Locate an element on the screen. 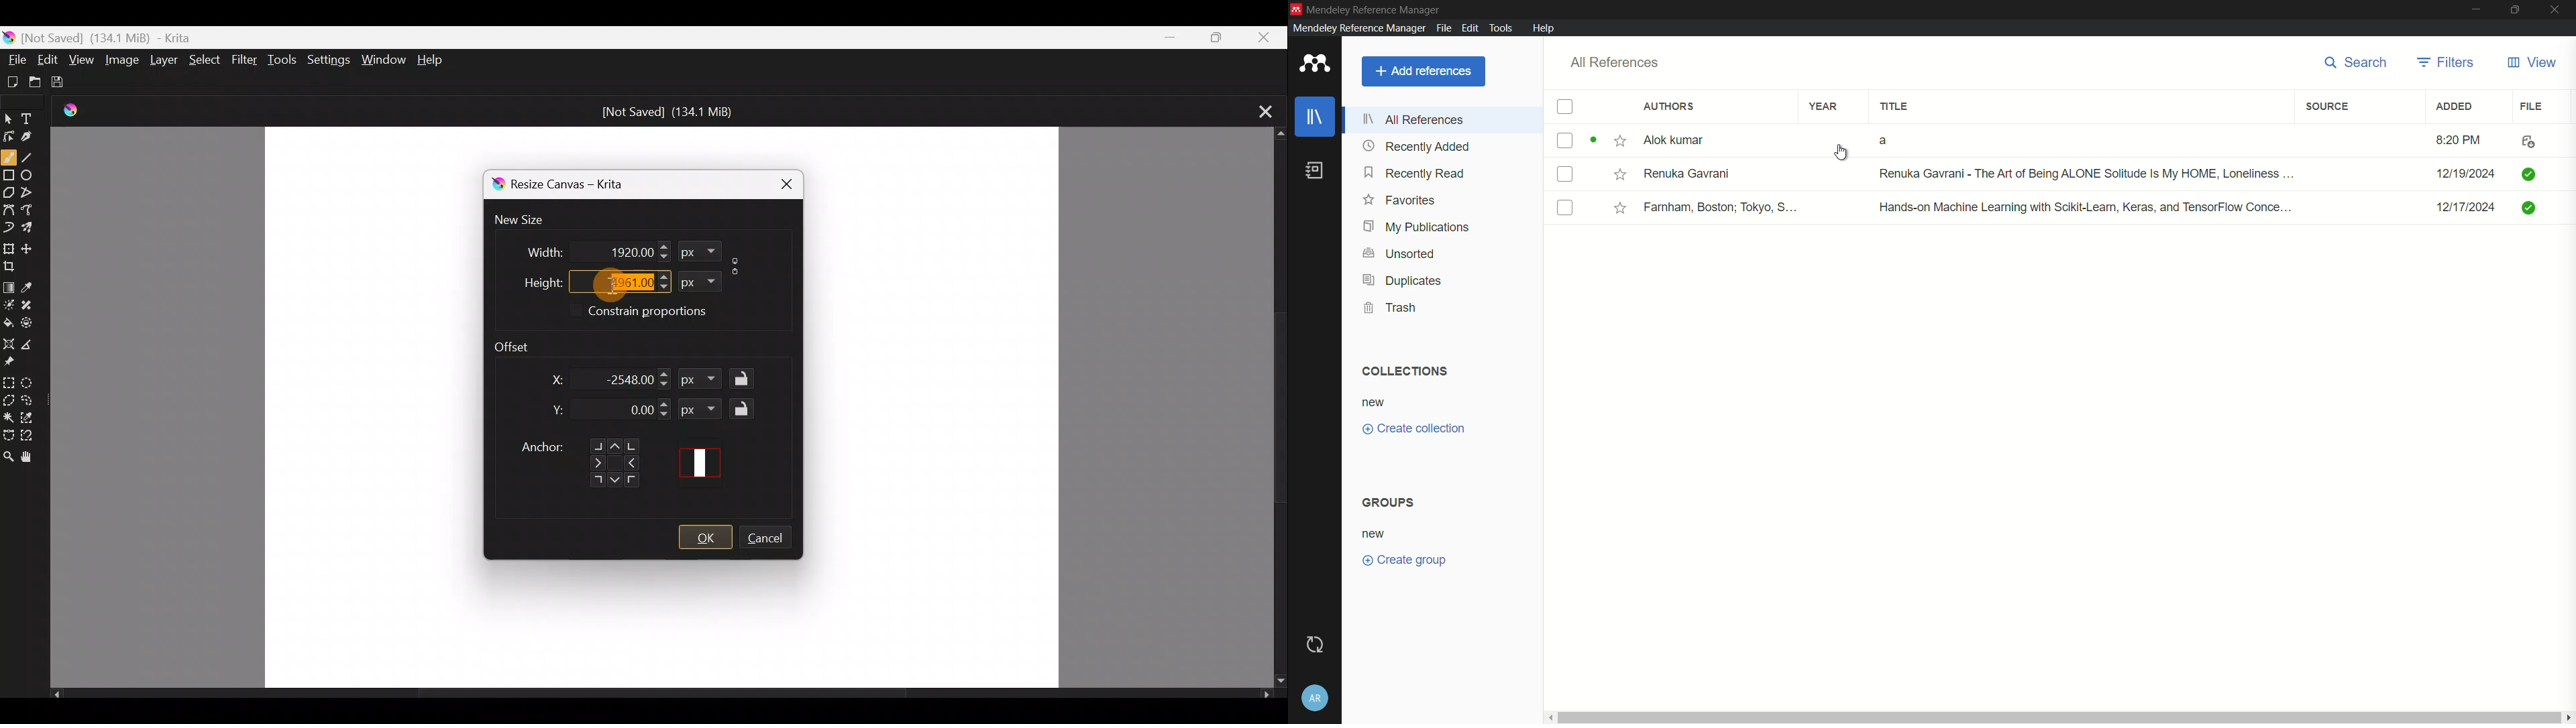 The image size is (2576, 728). Settings is located at coordinates (327, 60).